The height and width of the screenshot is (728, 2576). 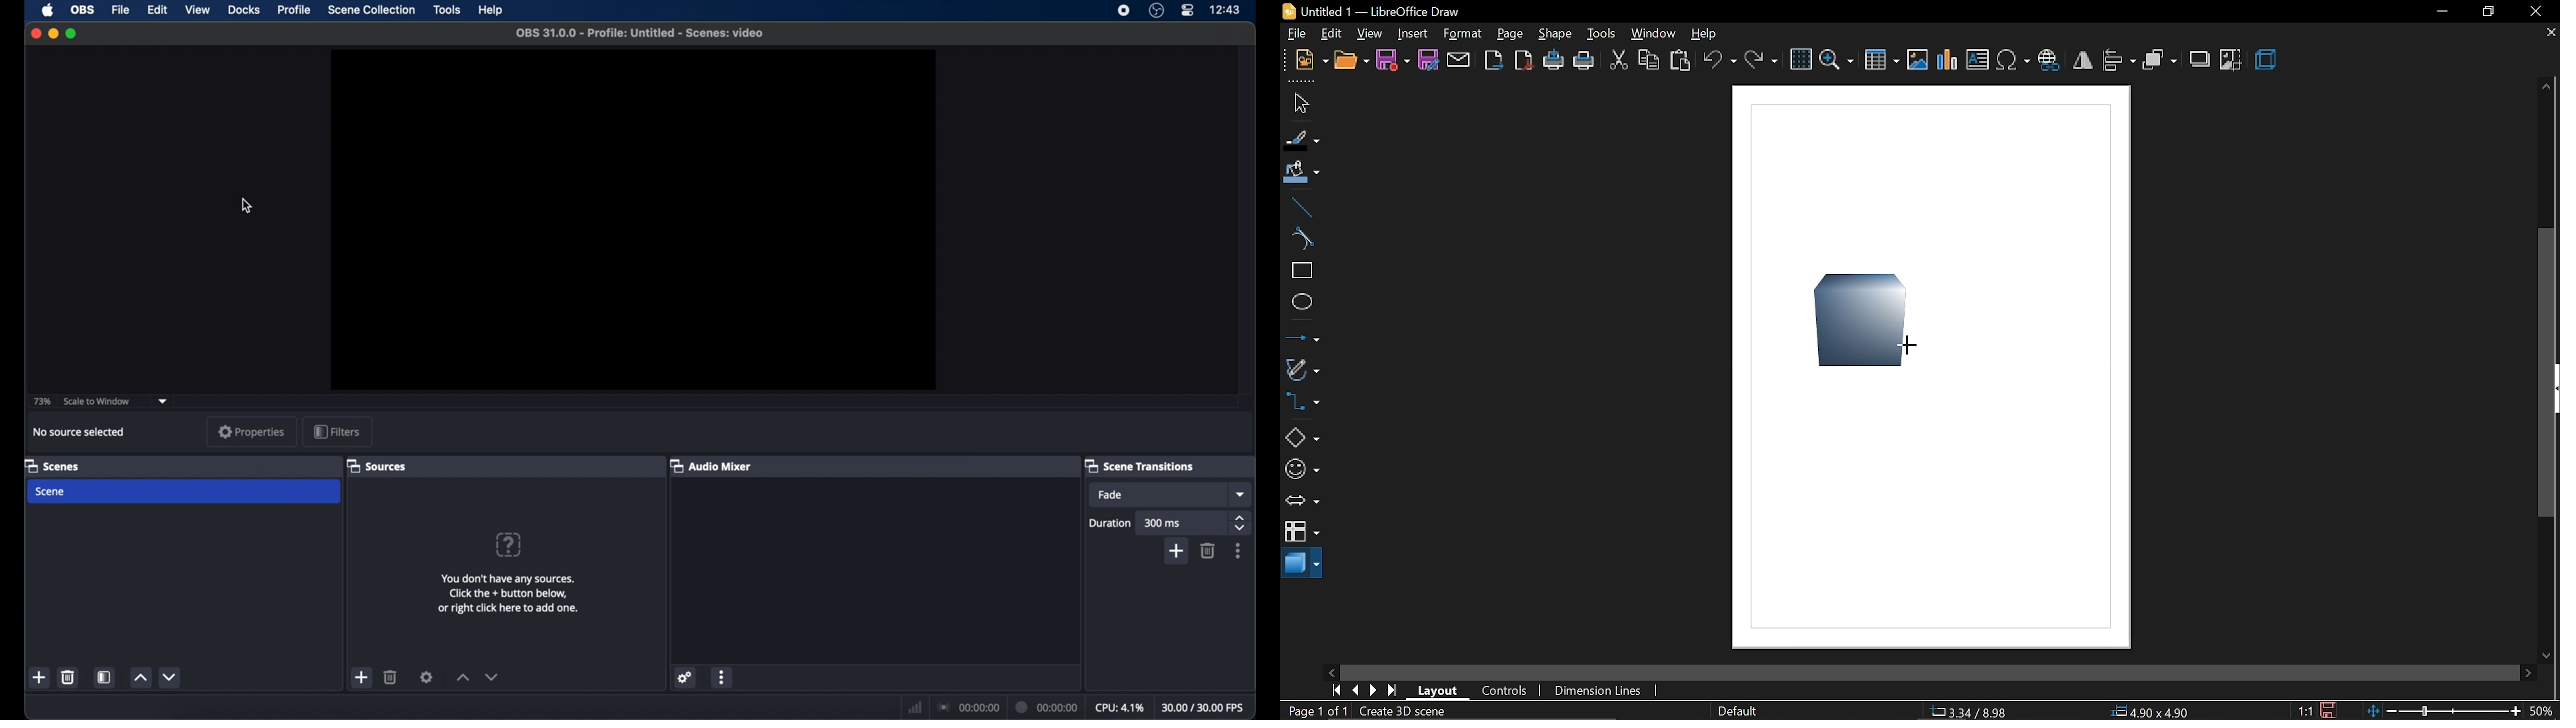 What do you see at coordinates (99, 401) in the screenshot?
I see `scale to window` at bounding box center [99, 401].